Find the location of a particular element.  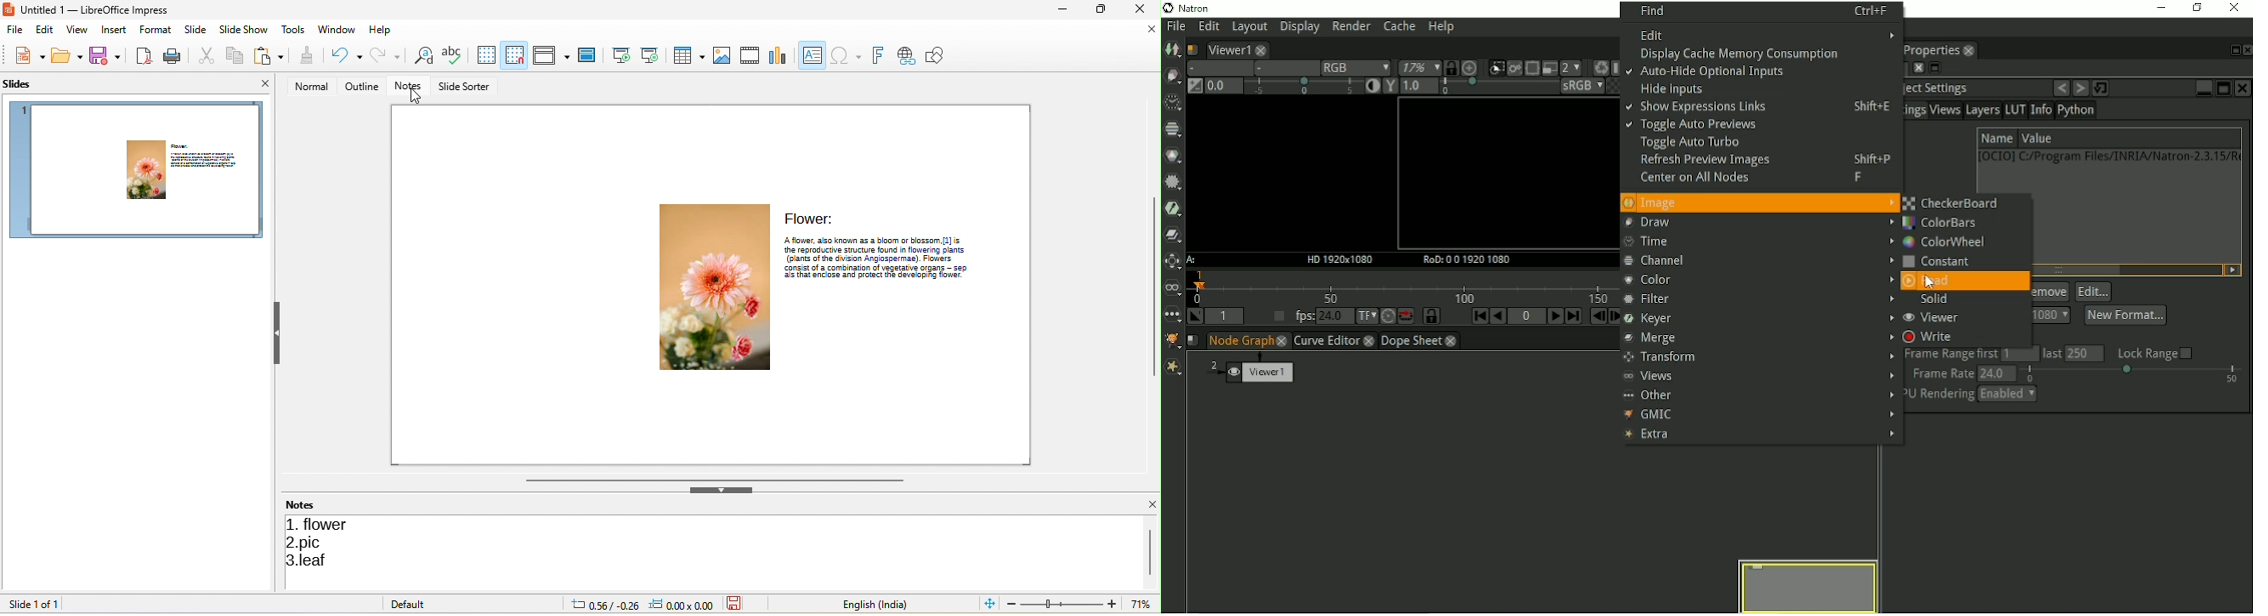

-3.55/5.57 is located at coordinates (601, 604).